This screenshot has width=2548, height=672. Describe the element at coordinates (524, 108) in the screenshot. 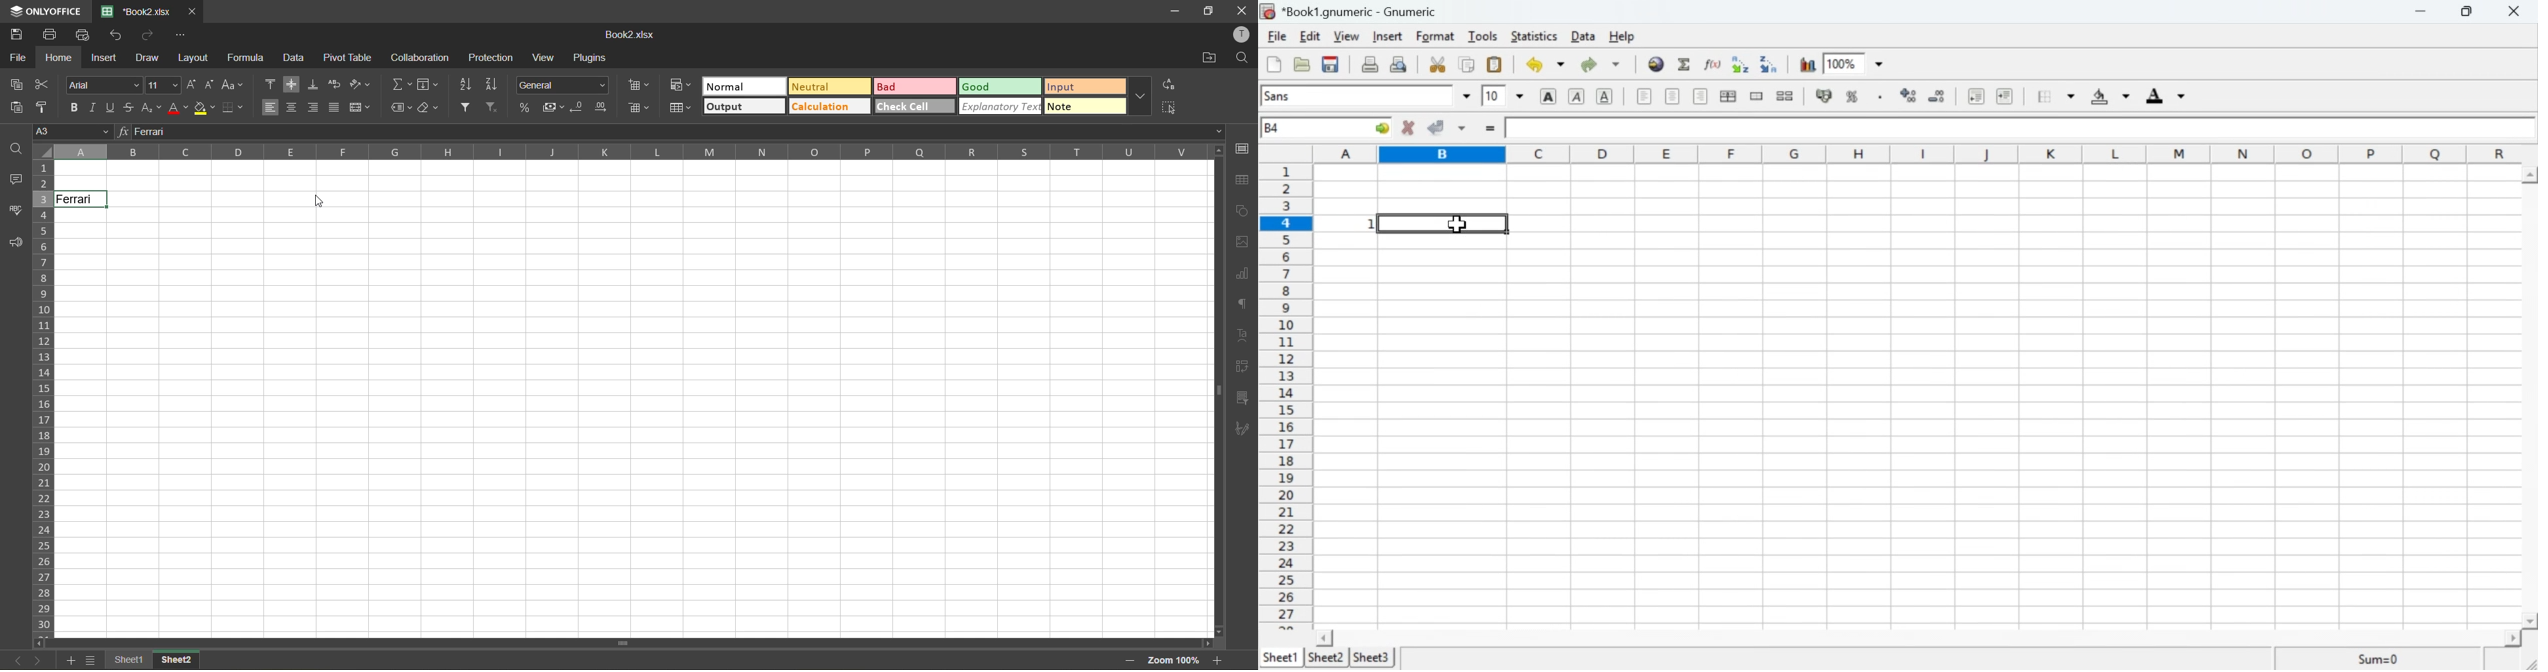

I see `percent` at that location.